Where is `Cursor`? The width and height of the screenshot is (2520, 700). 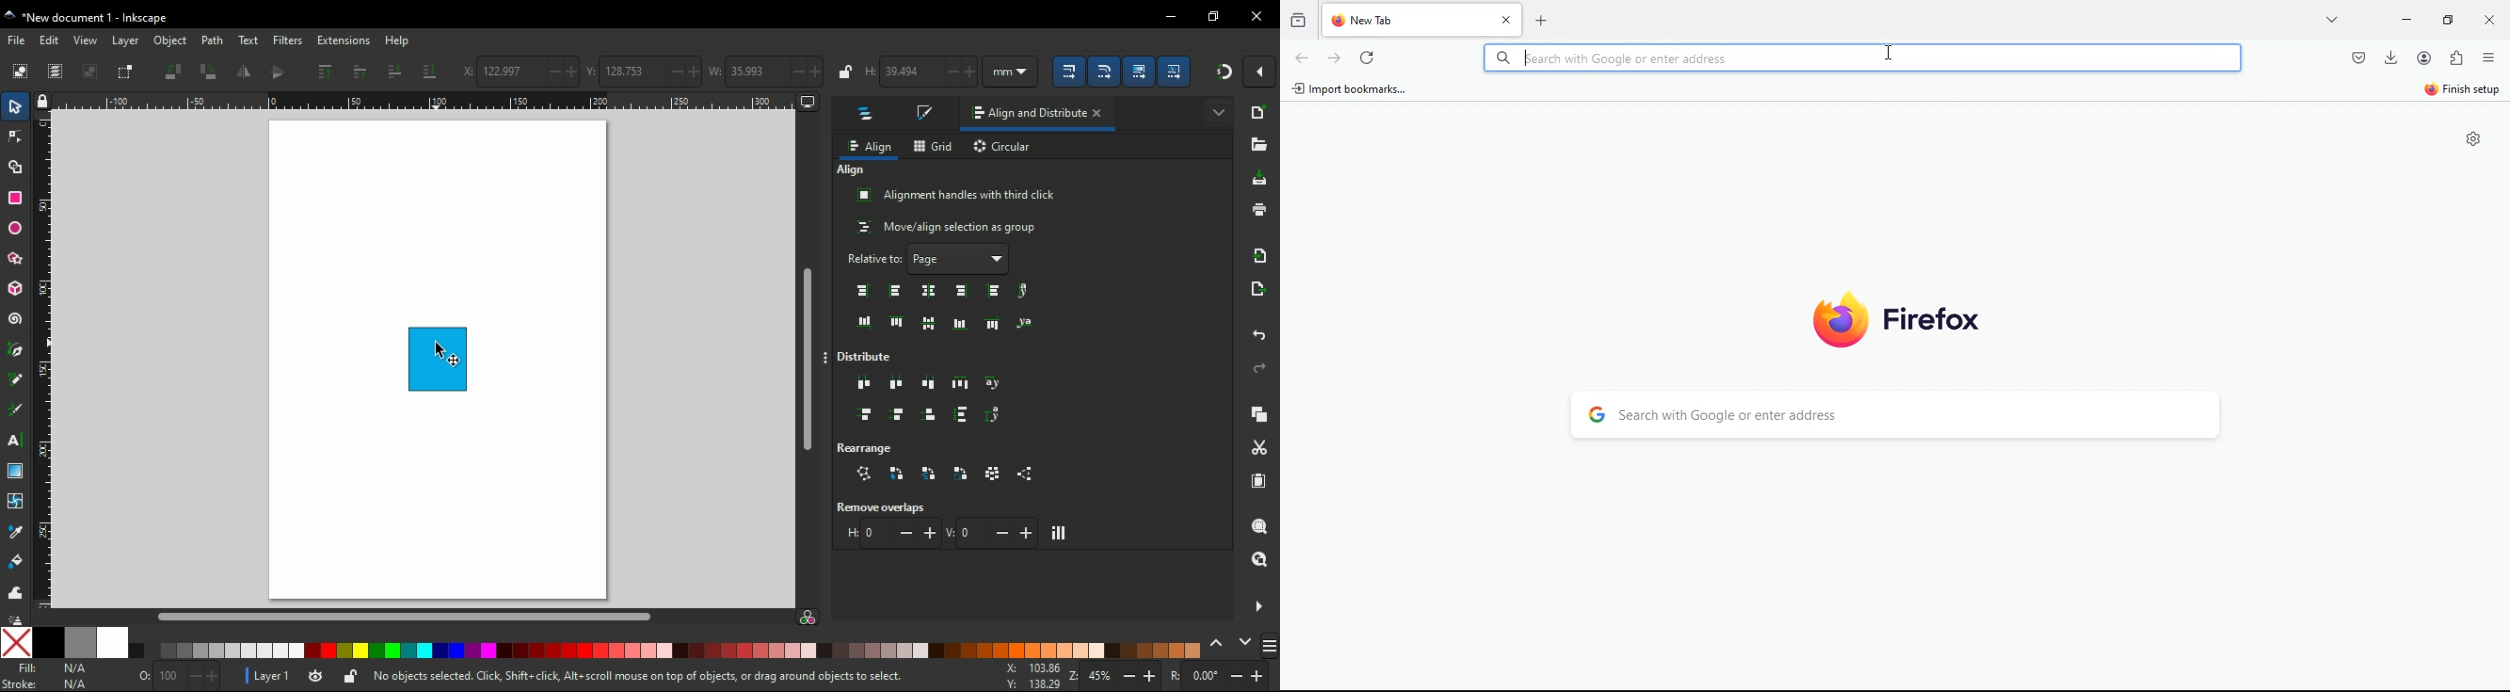
Cursor is located at coordinates (1893, 53).